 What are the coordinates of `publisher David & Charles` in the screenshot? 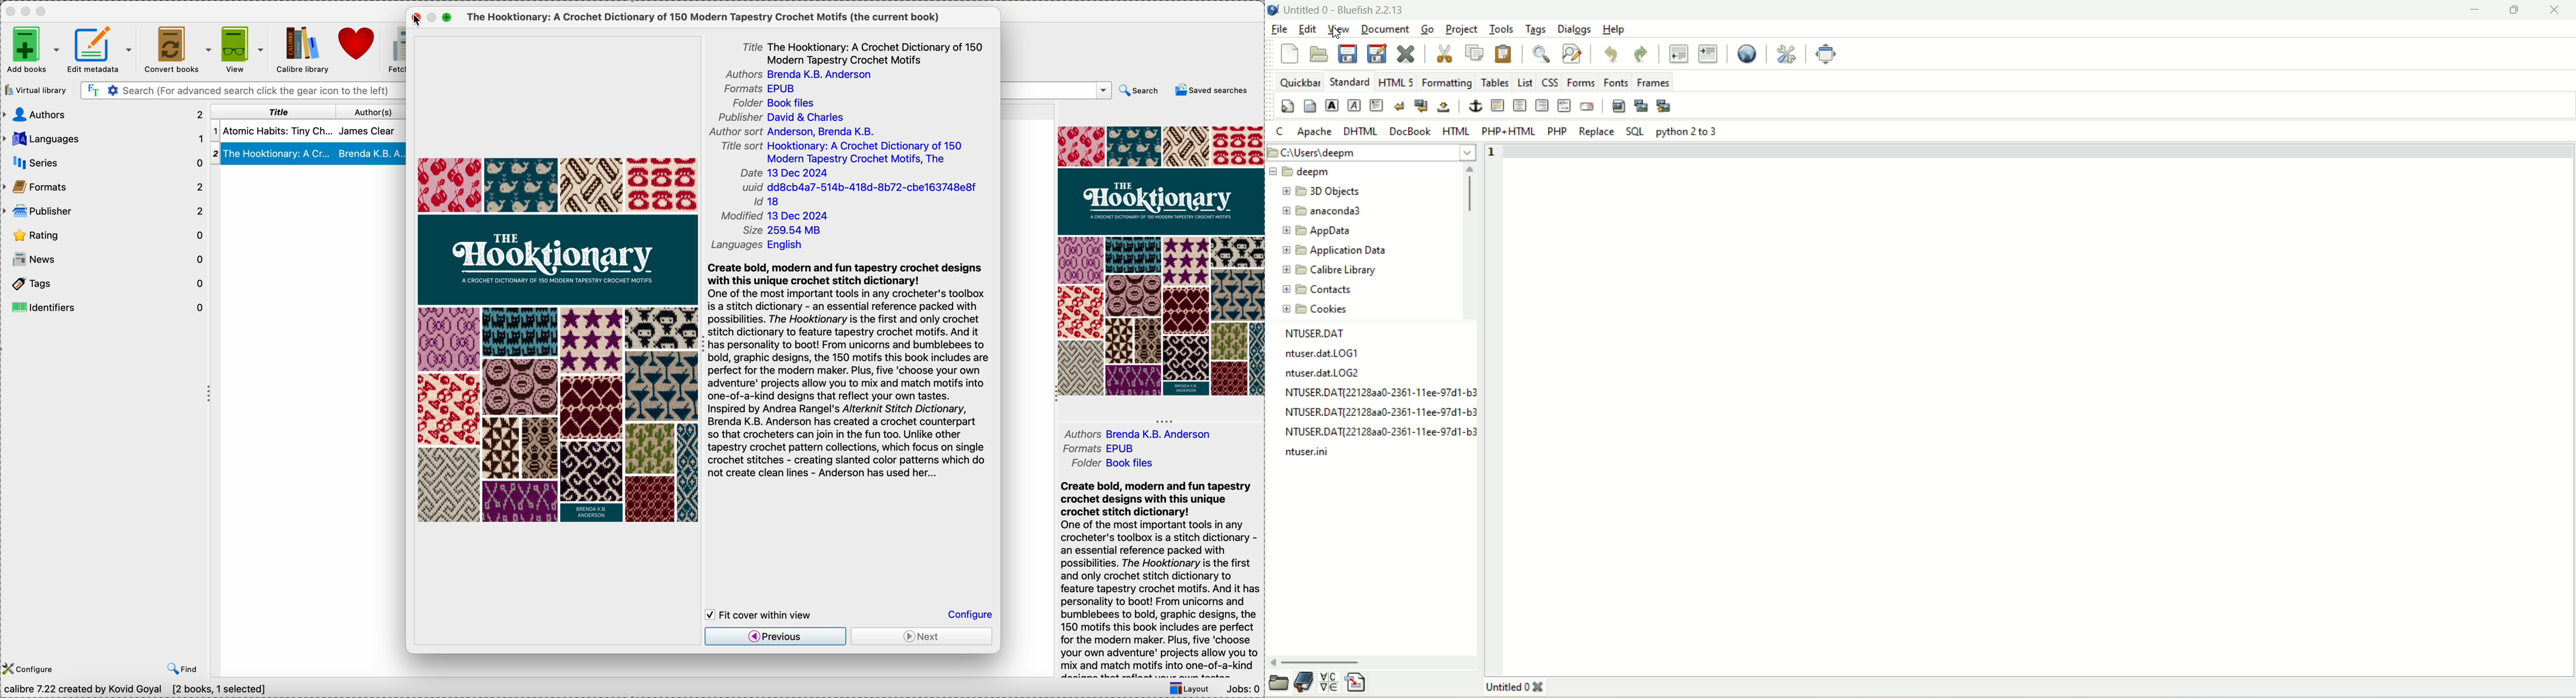 It's located at (778, 117).